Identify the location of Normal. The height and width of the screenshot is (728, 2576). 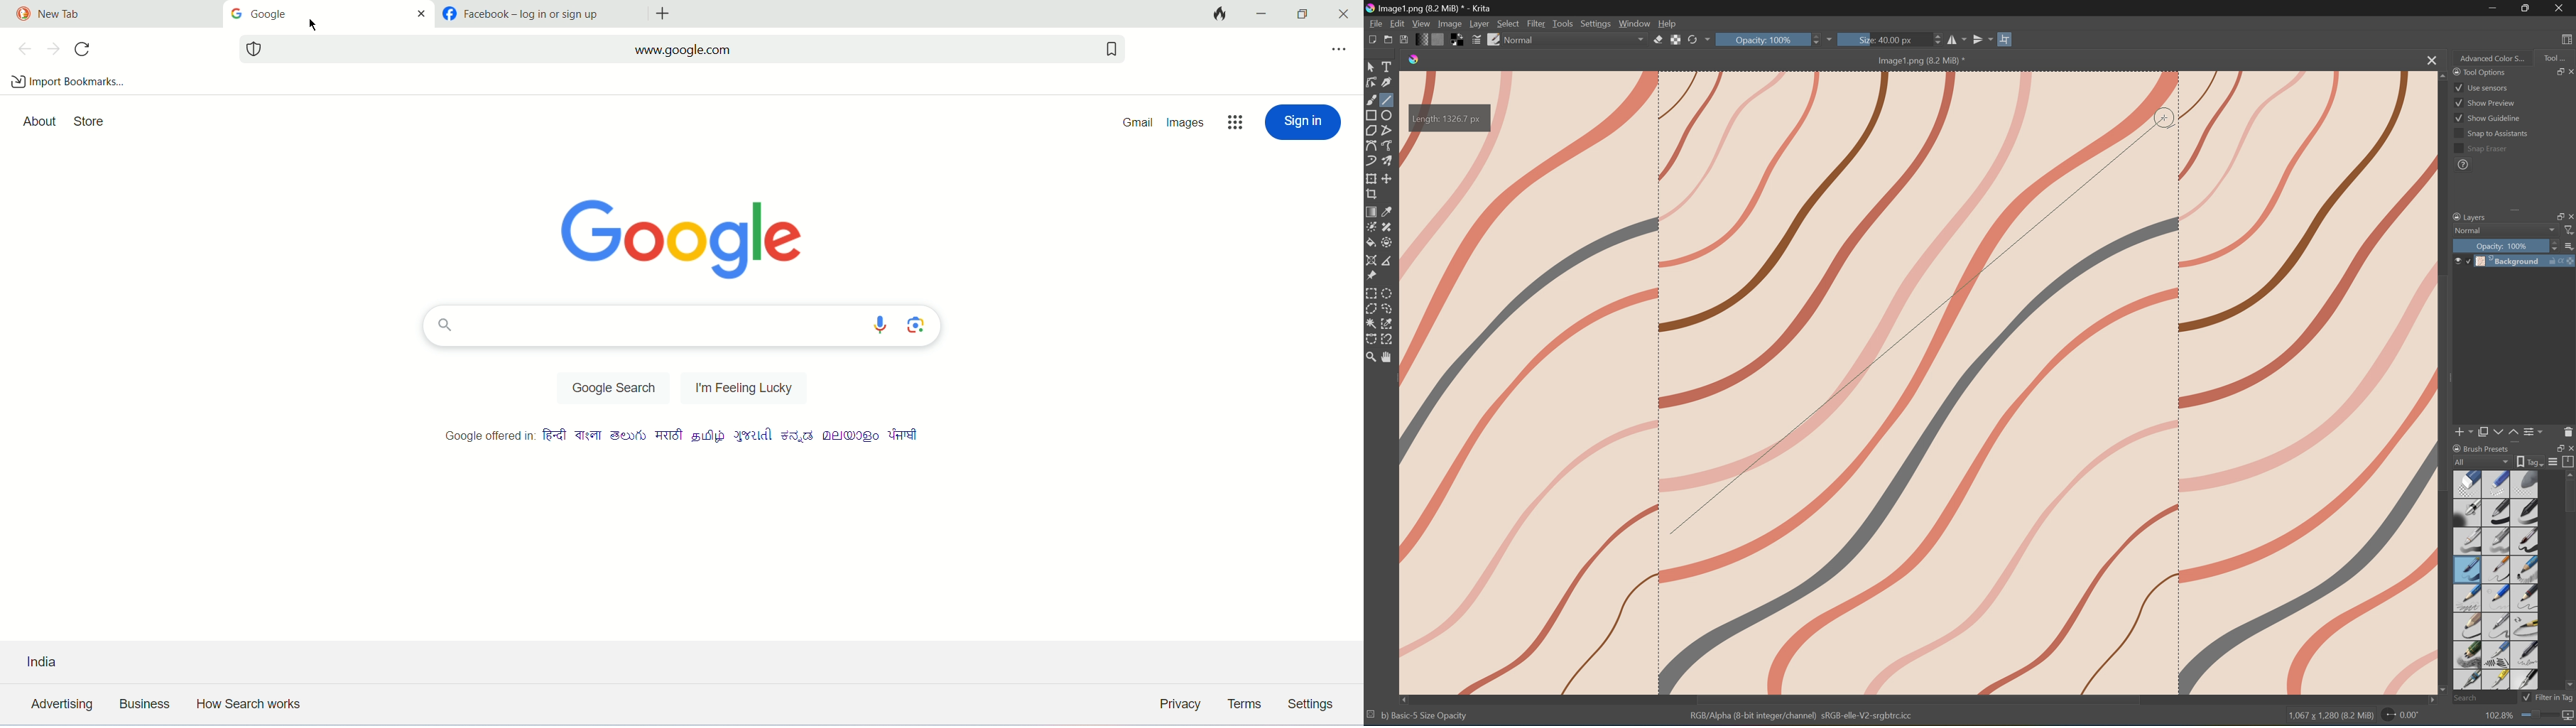
(1523, 39).